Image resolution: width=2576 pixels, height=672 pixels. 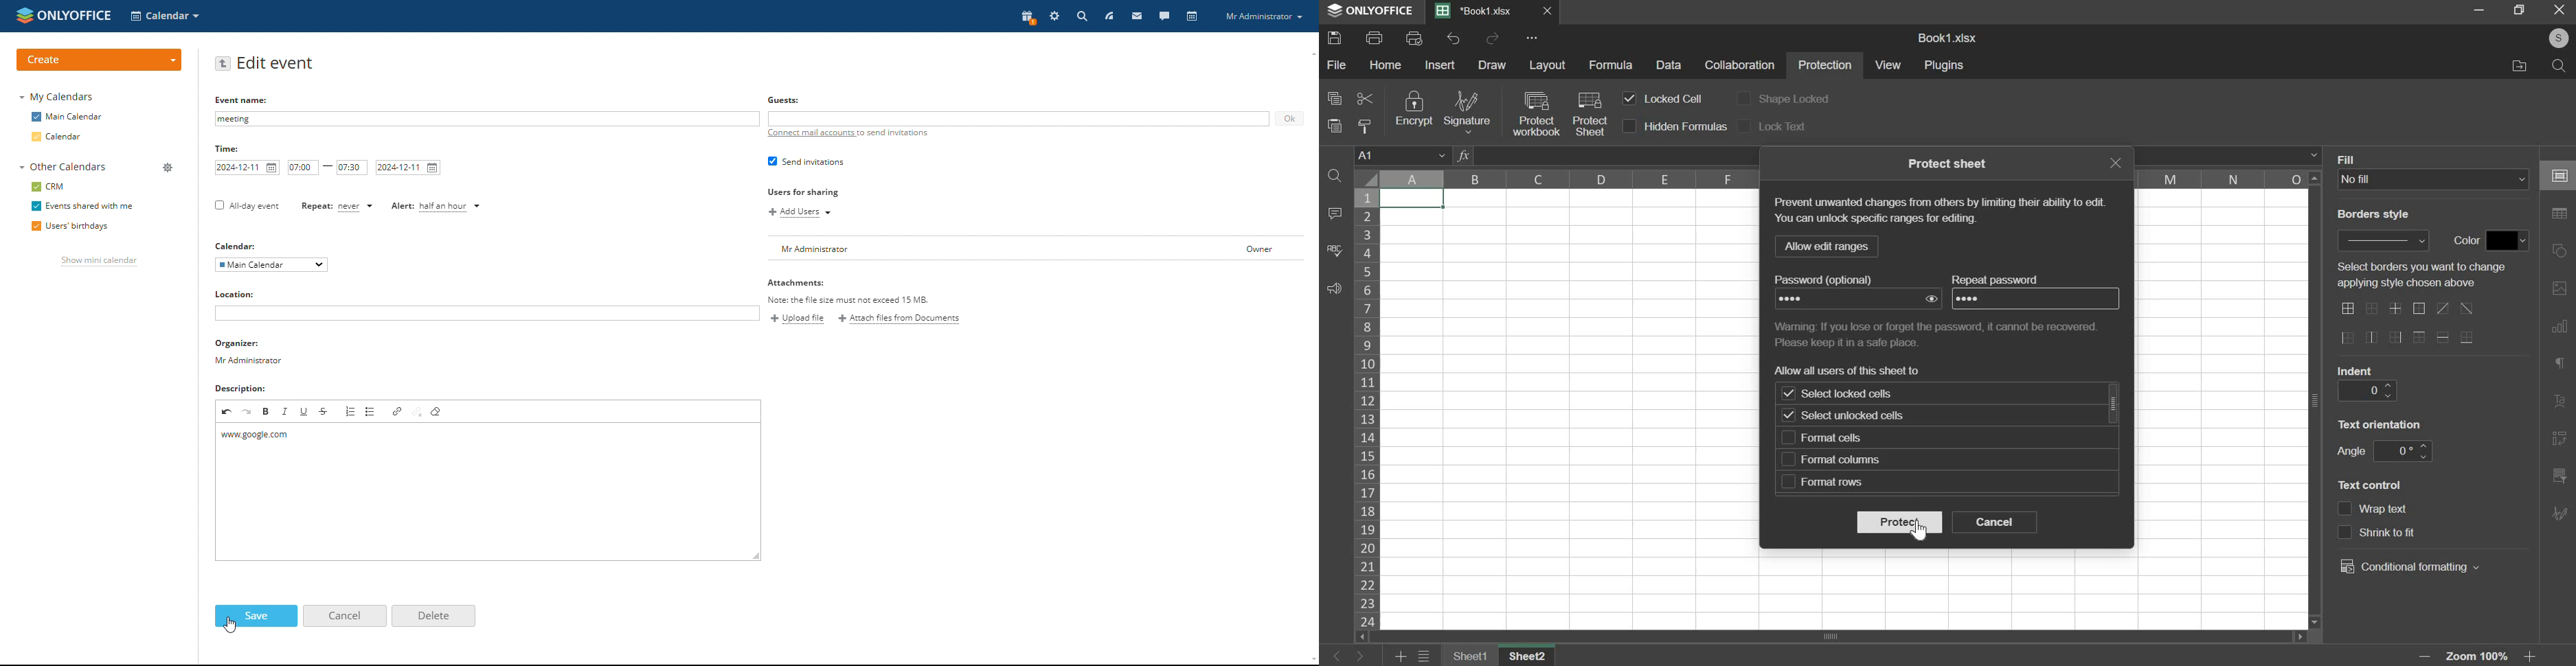 What do you see at coordinates (1744, 97) in the screenshot?
I see `checkbox` at bounding box center [1744, 97].